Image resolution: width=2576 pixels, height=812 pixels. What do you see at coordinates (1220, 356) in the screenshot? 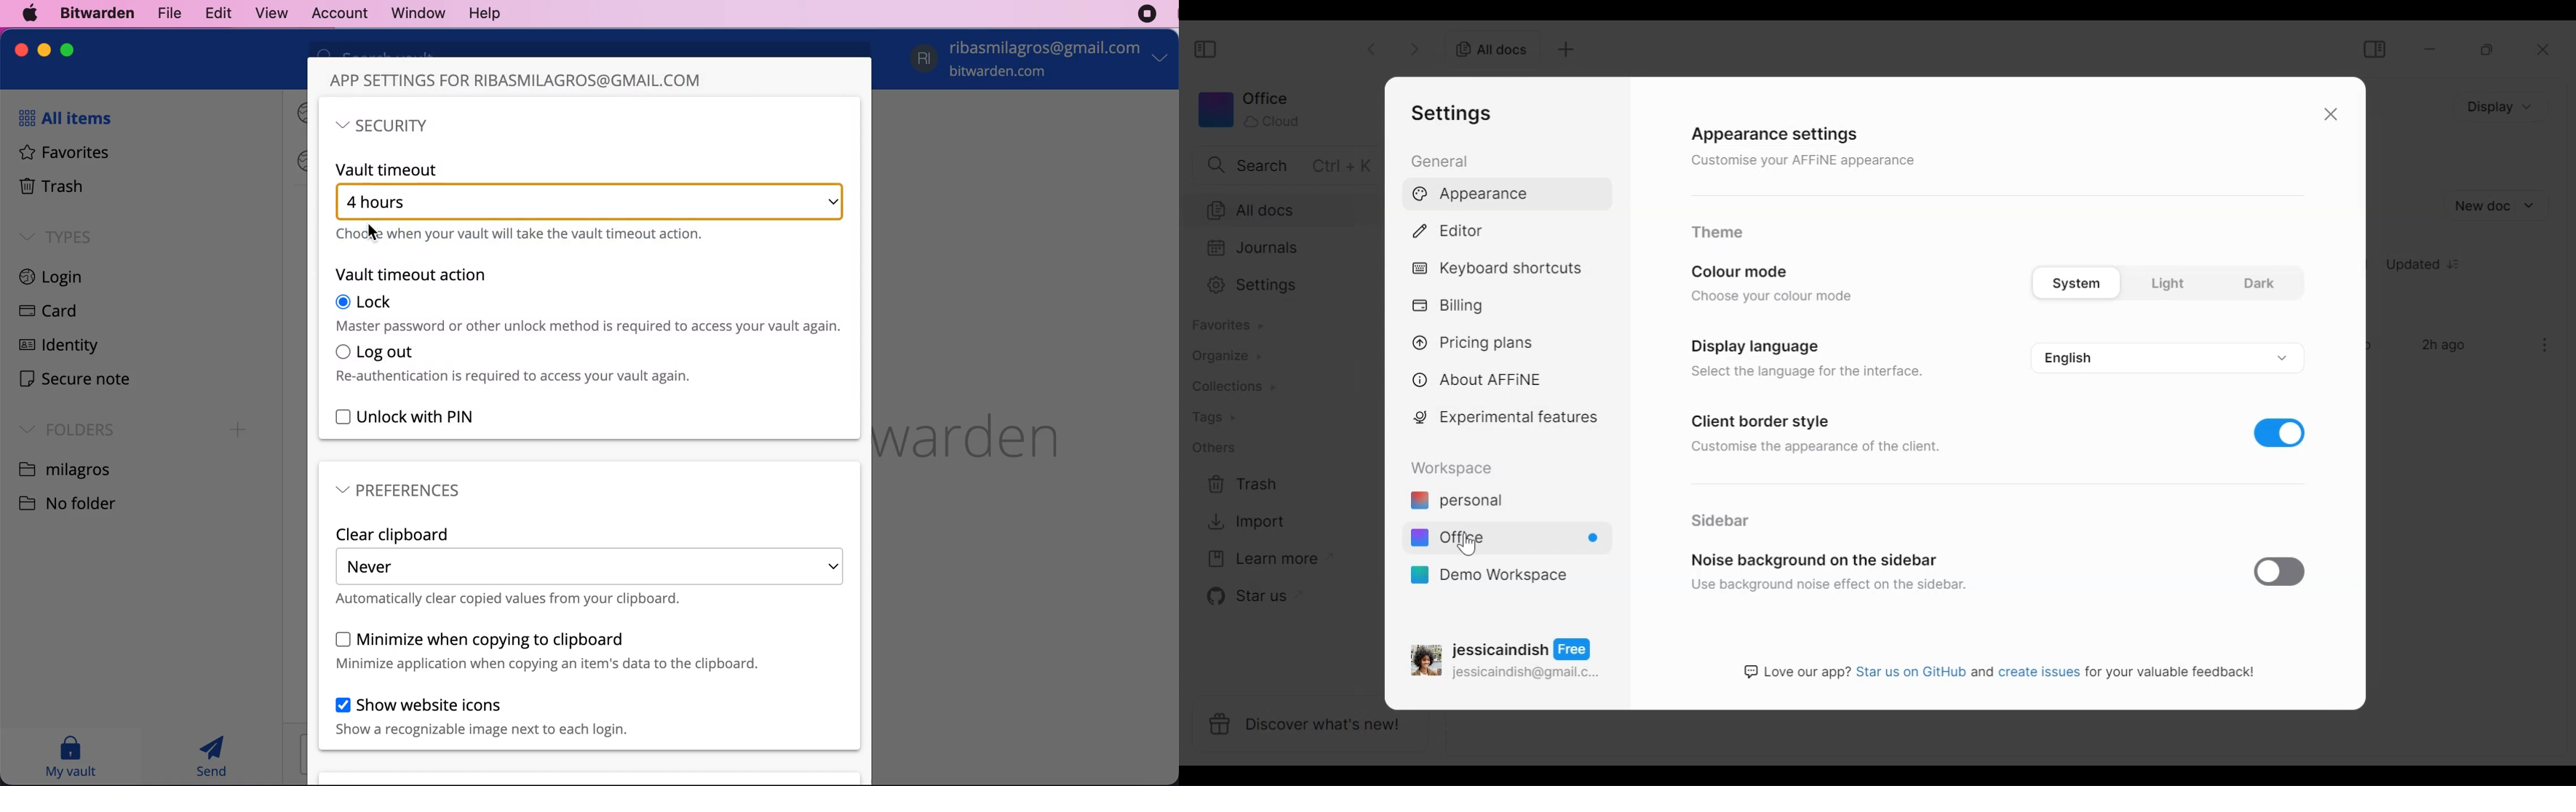
I see `Organize` at bounding box center [1220, 356].